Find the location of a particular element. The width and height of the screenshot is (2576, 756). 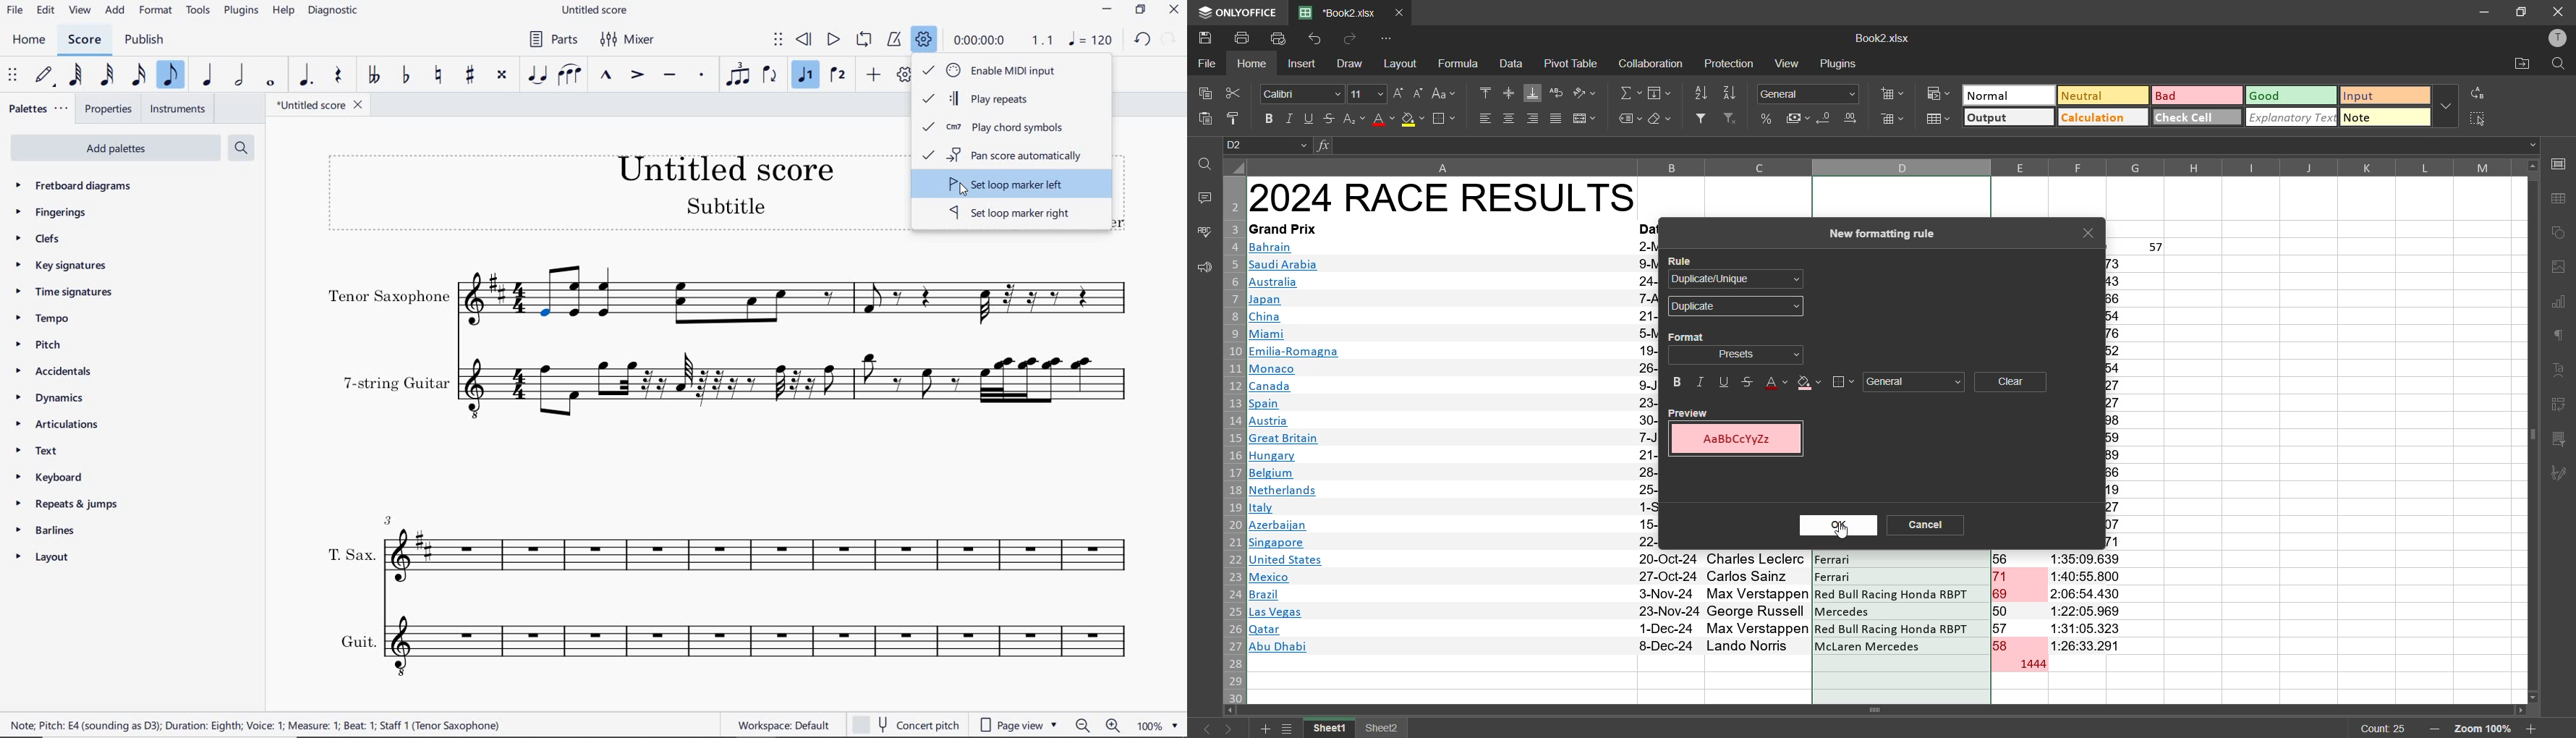

ZOOM FACTOR is located at coordinates (1159, 727).